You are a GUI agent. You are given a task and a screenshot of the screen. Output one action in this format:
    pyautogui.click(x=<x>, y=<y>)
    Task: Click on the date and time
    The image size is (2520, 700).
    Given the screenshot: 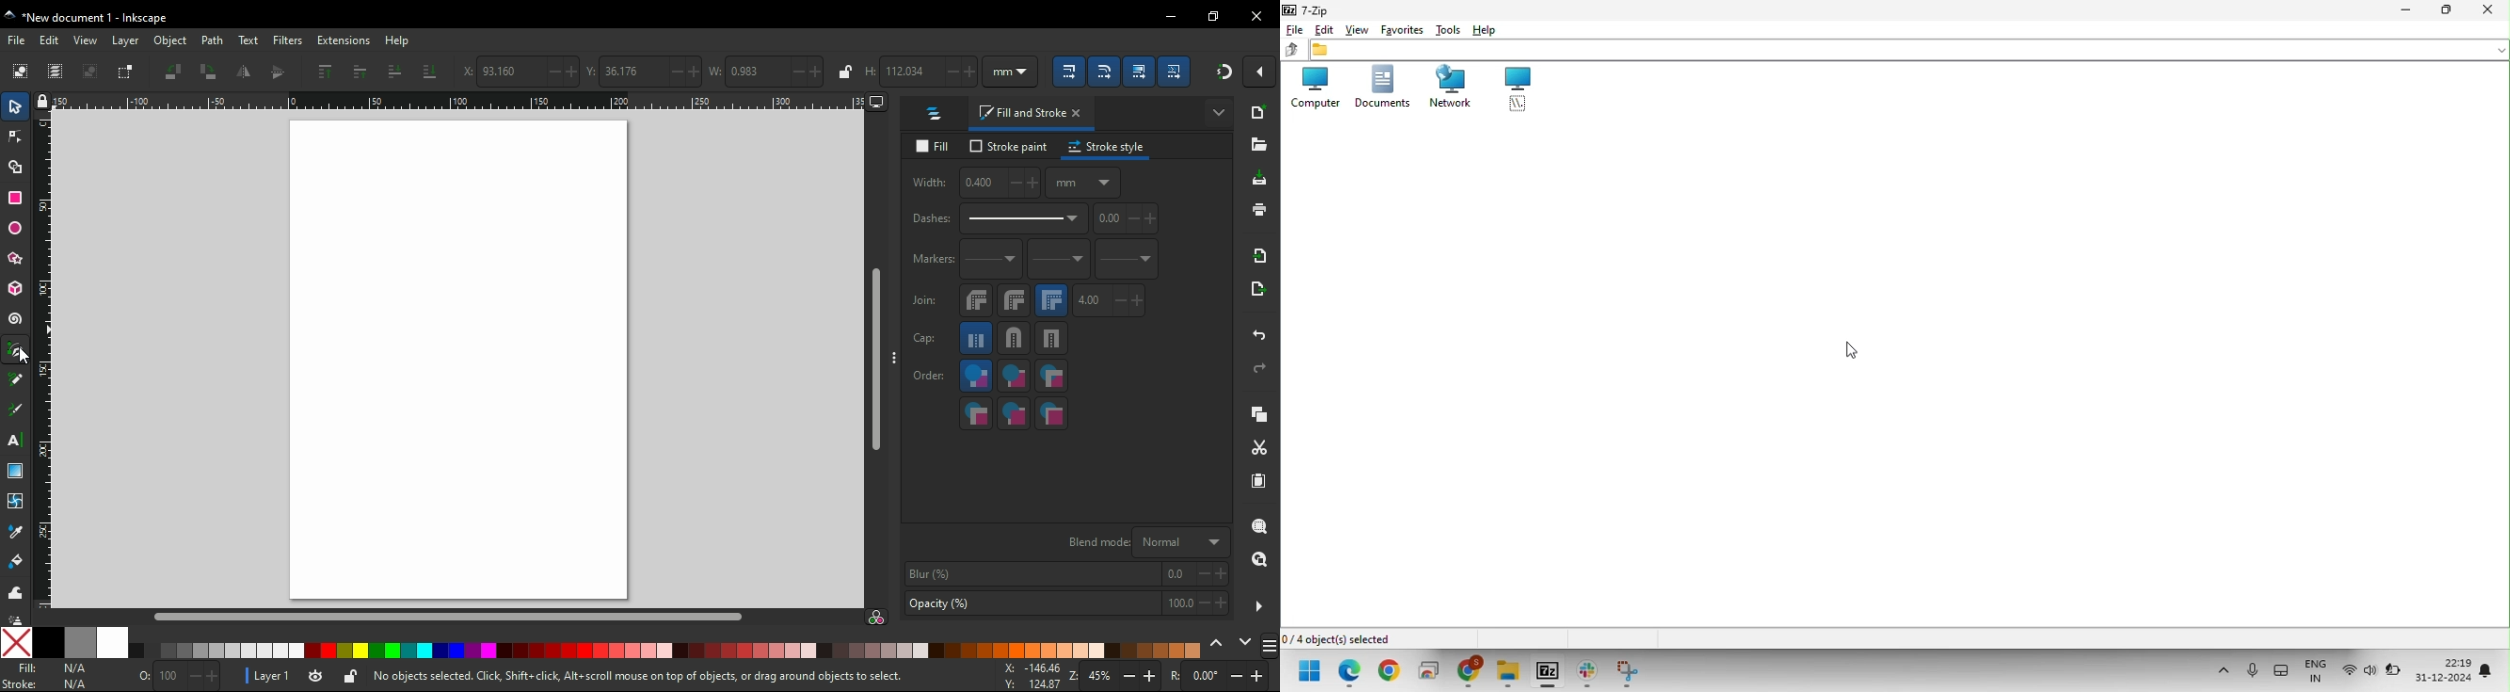 What is the action you would take?
    pyautogui.click(x=2445, y=670)
    